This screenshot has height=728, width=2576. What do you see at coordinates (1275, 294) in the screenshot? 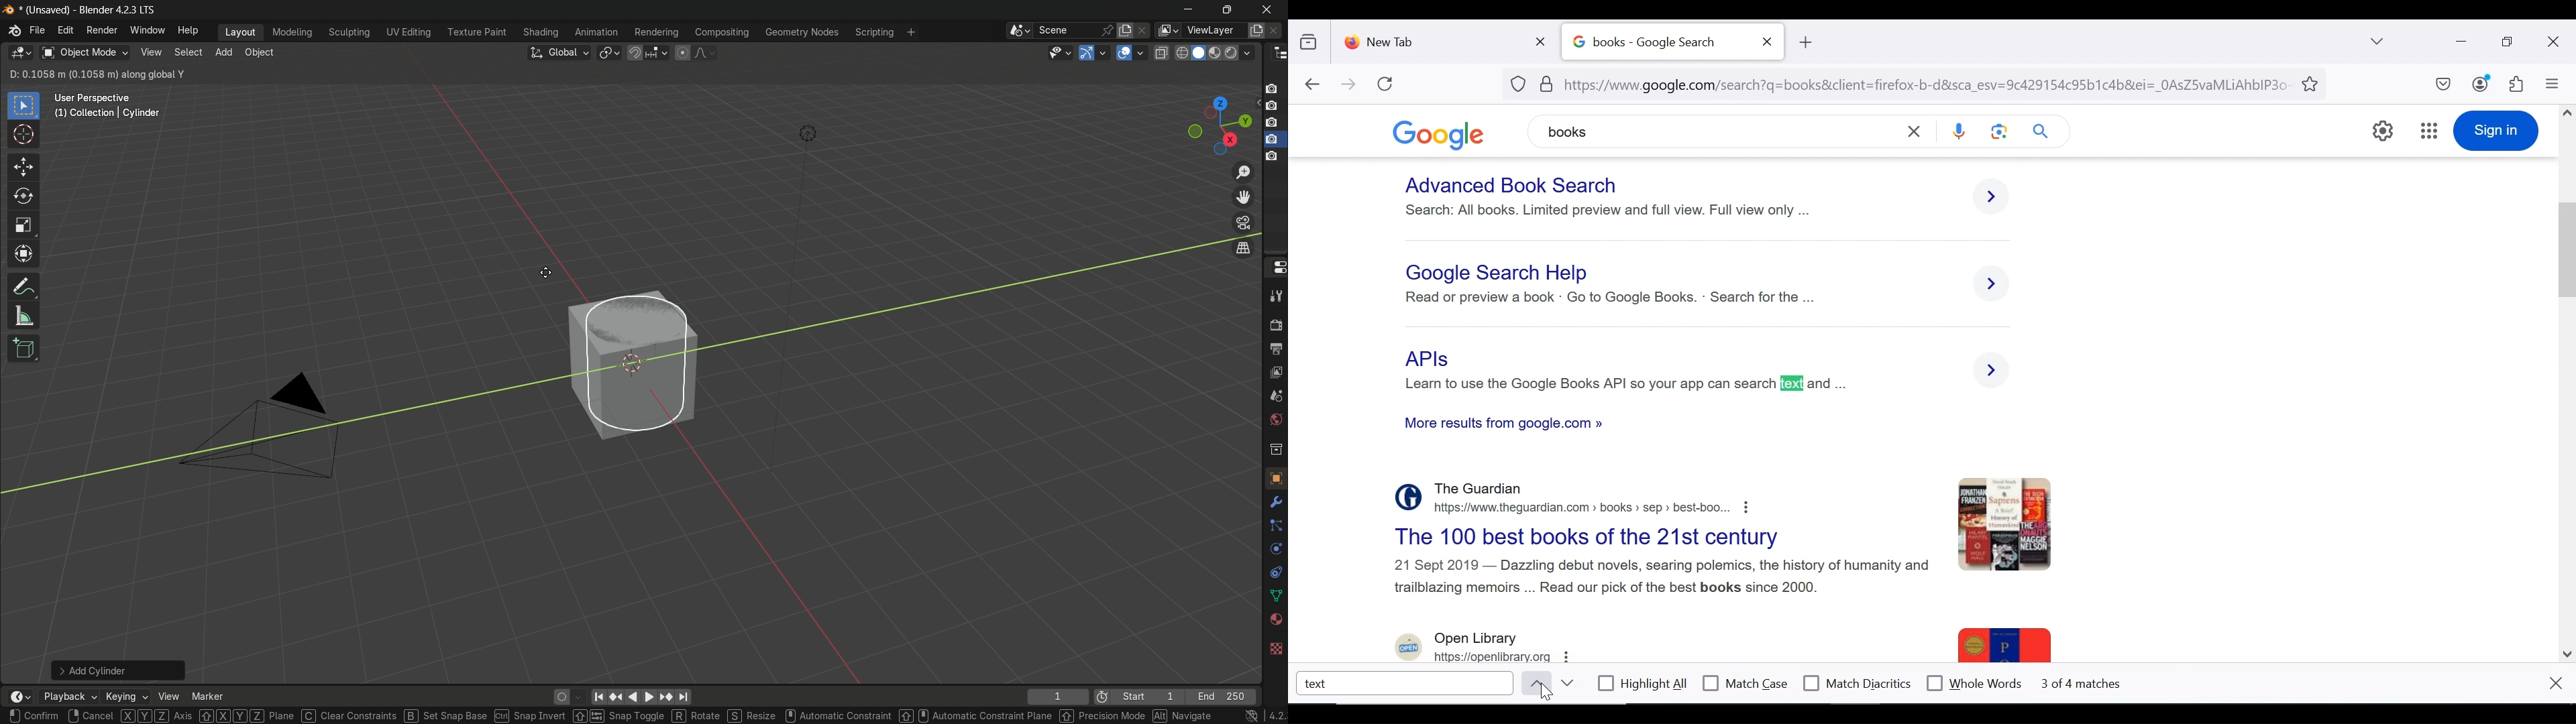
I see `tools` at bounding box center [1275, 294].